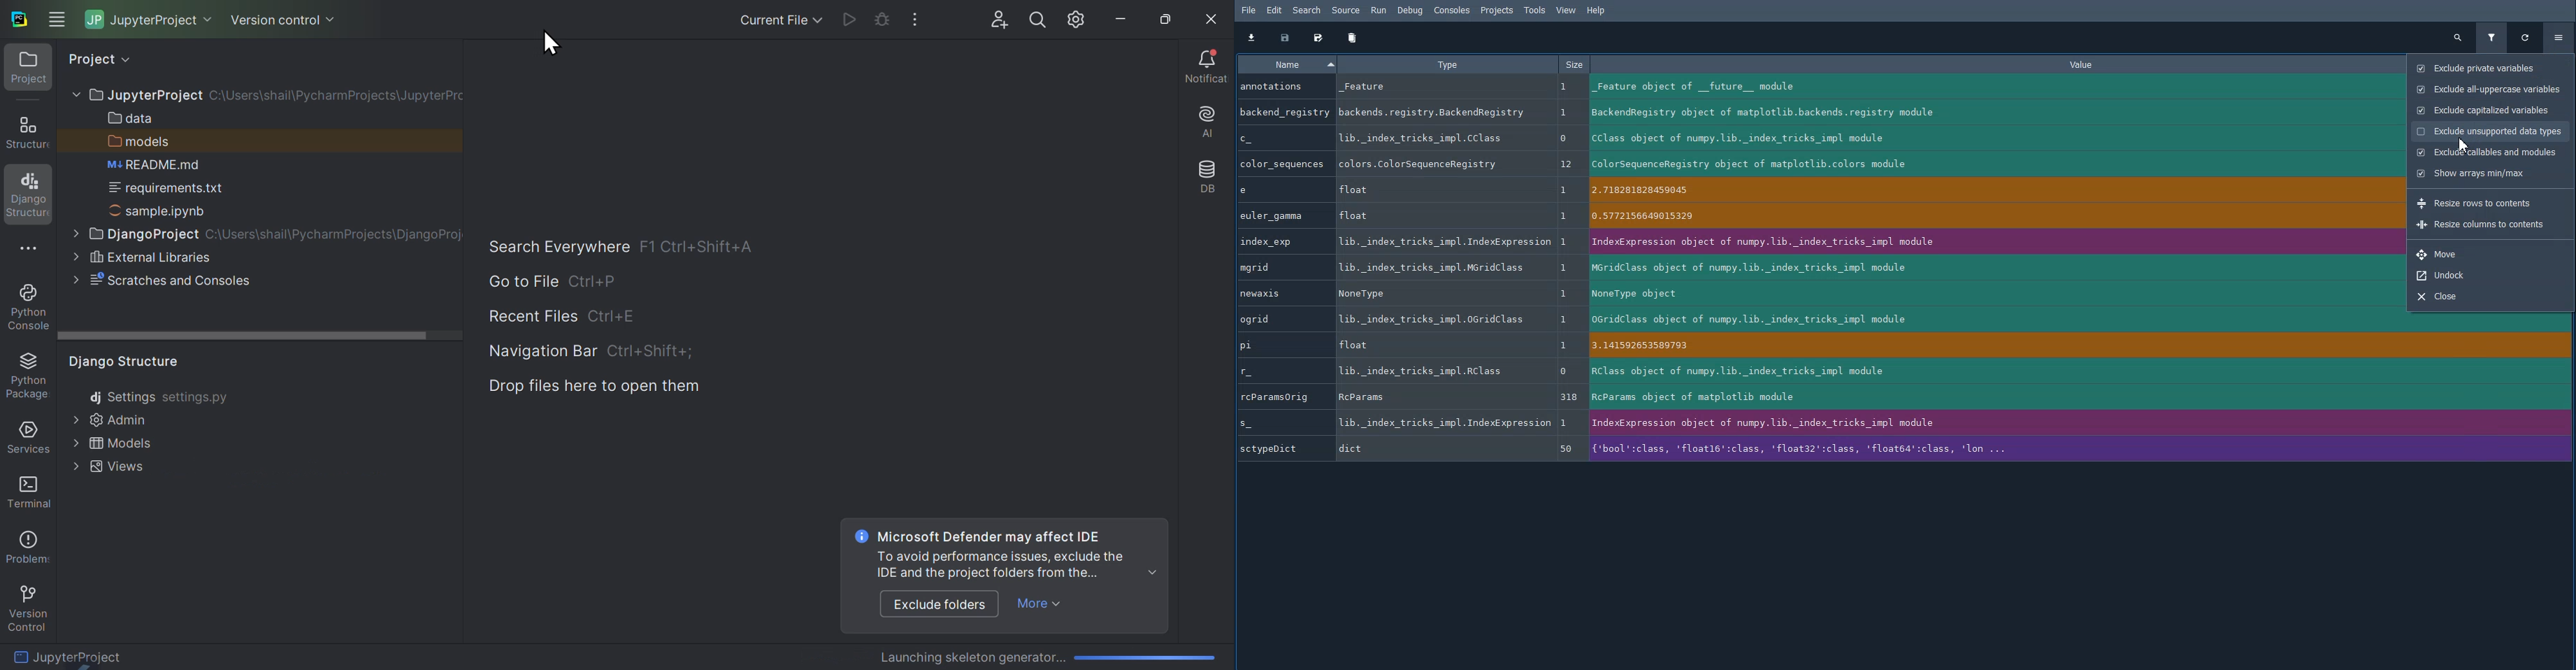 This screenshot has width=2576, height=672. What do you see at coordinates (1271, 373) in the screenshot?
I see `r` at bounding box center [1271, 373].